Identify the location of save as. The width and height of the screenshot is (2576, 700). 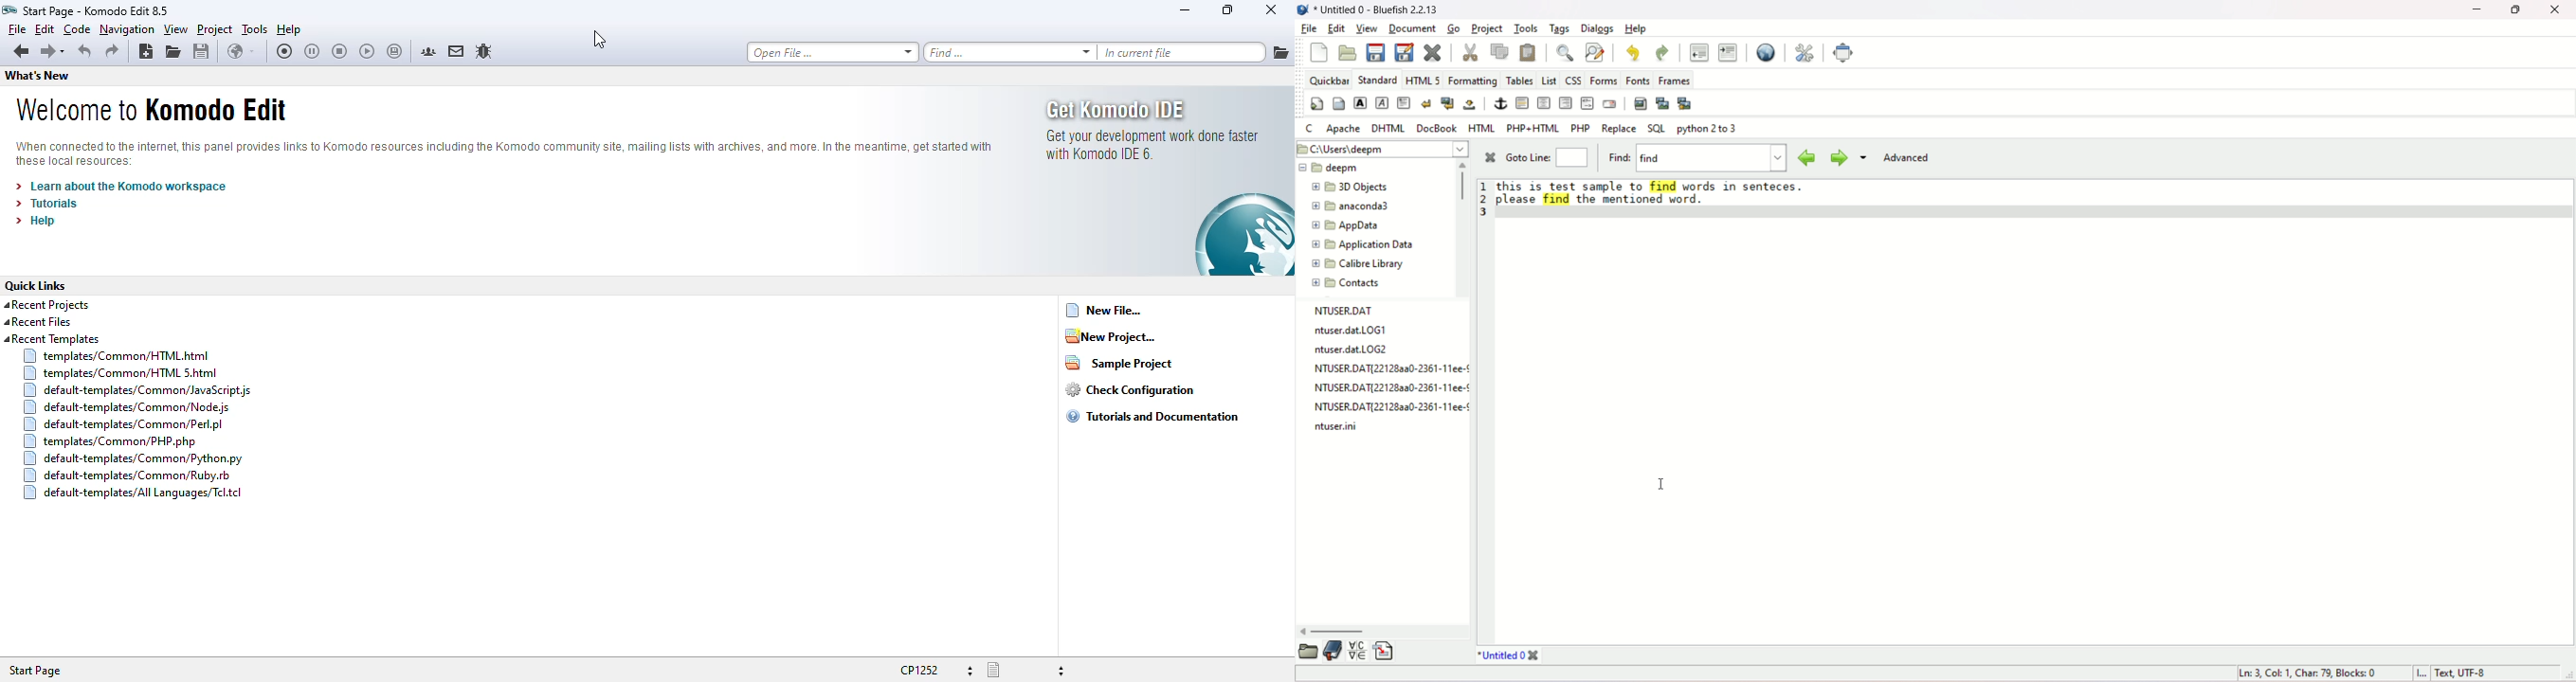
(1405, 51).